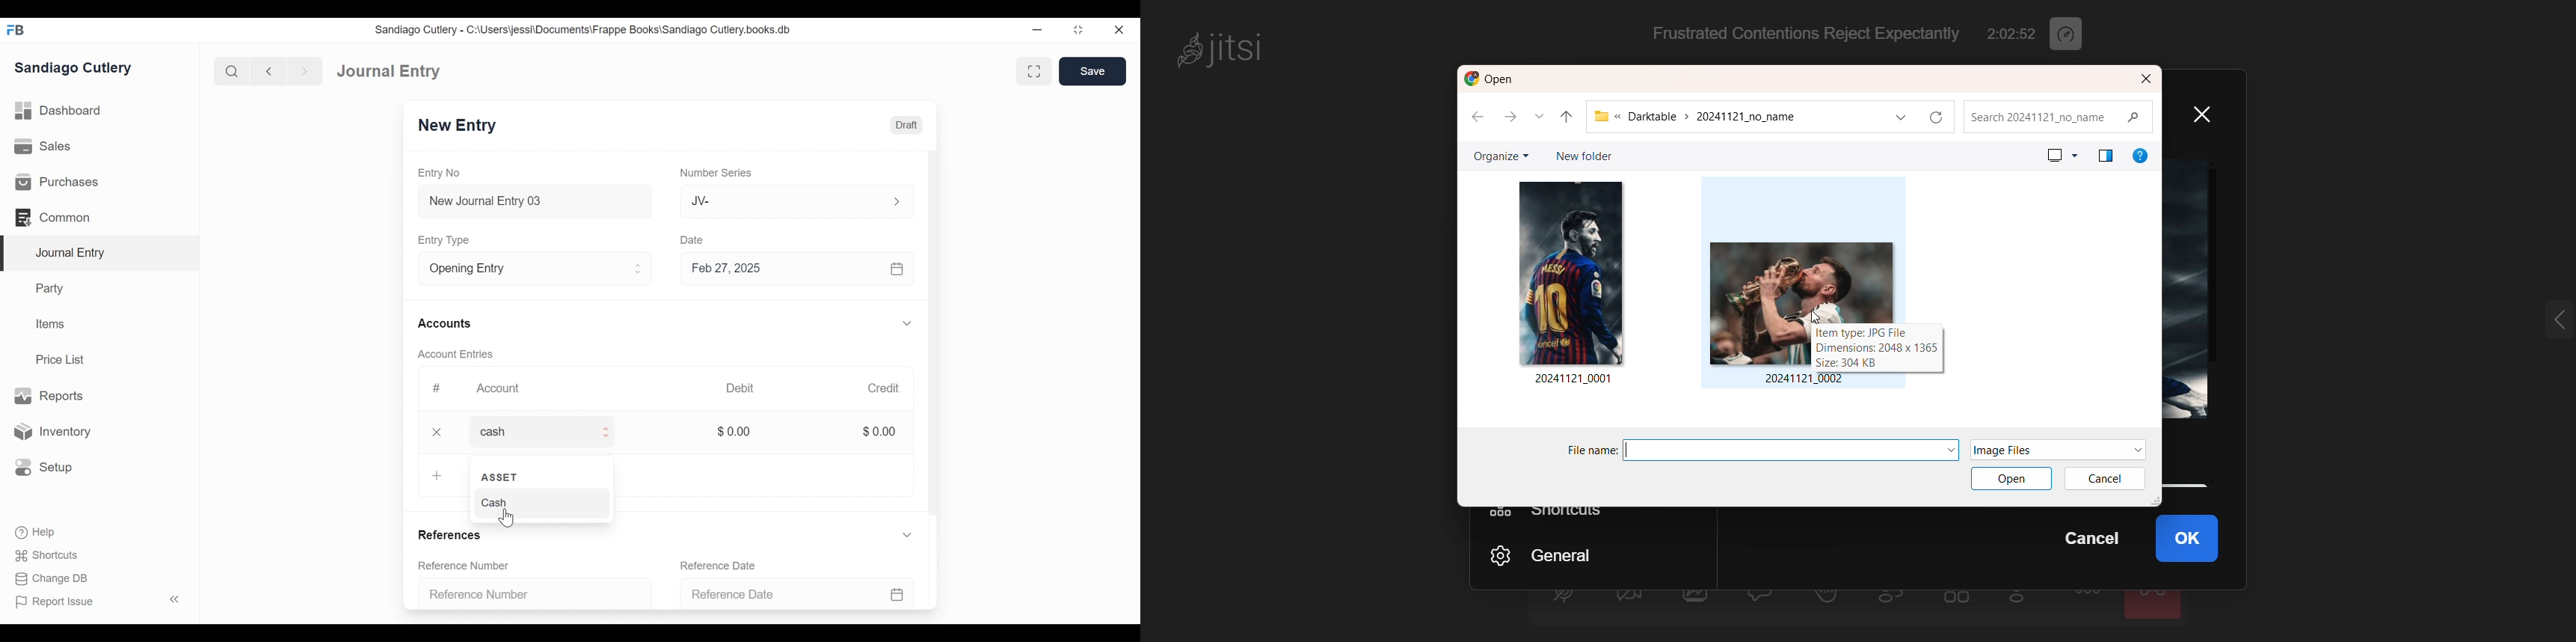 Image resolution: width=2576 pixels, height=644 pixels. Describe the element at coordinates (694, 240) in the screenshot. I see `Date` at that location.